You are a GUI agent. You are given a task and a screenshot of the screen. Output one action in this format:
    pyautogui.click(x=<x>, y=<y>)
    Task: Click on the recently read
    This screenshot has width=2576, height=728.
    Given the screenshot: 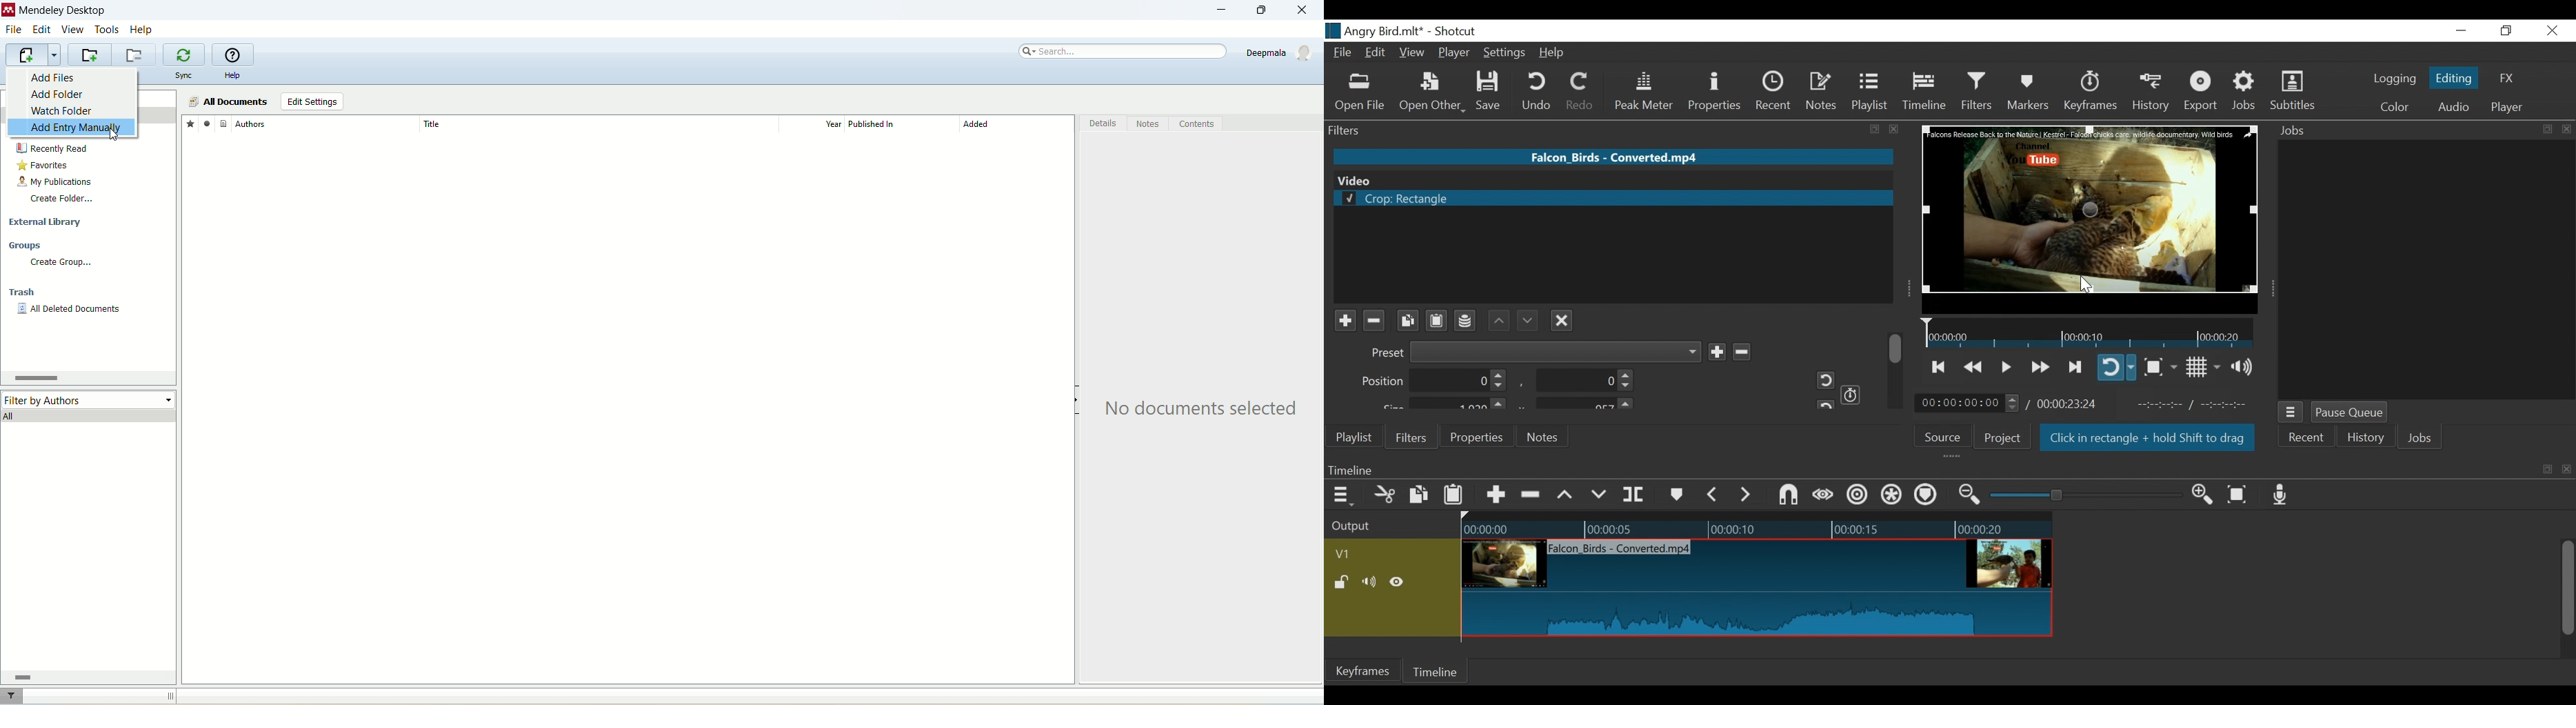 What is the action you would take?
    pyautogui.click(x=52, y=148)
    